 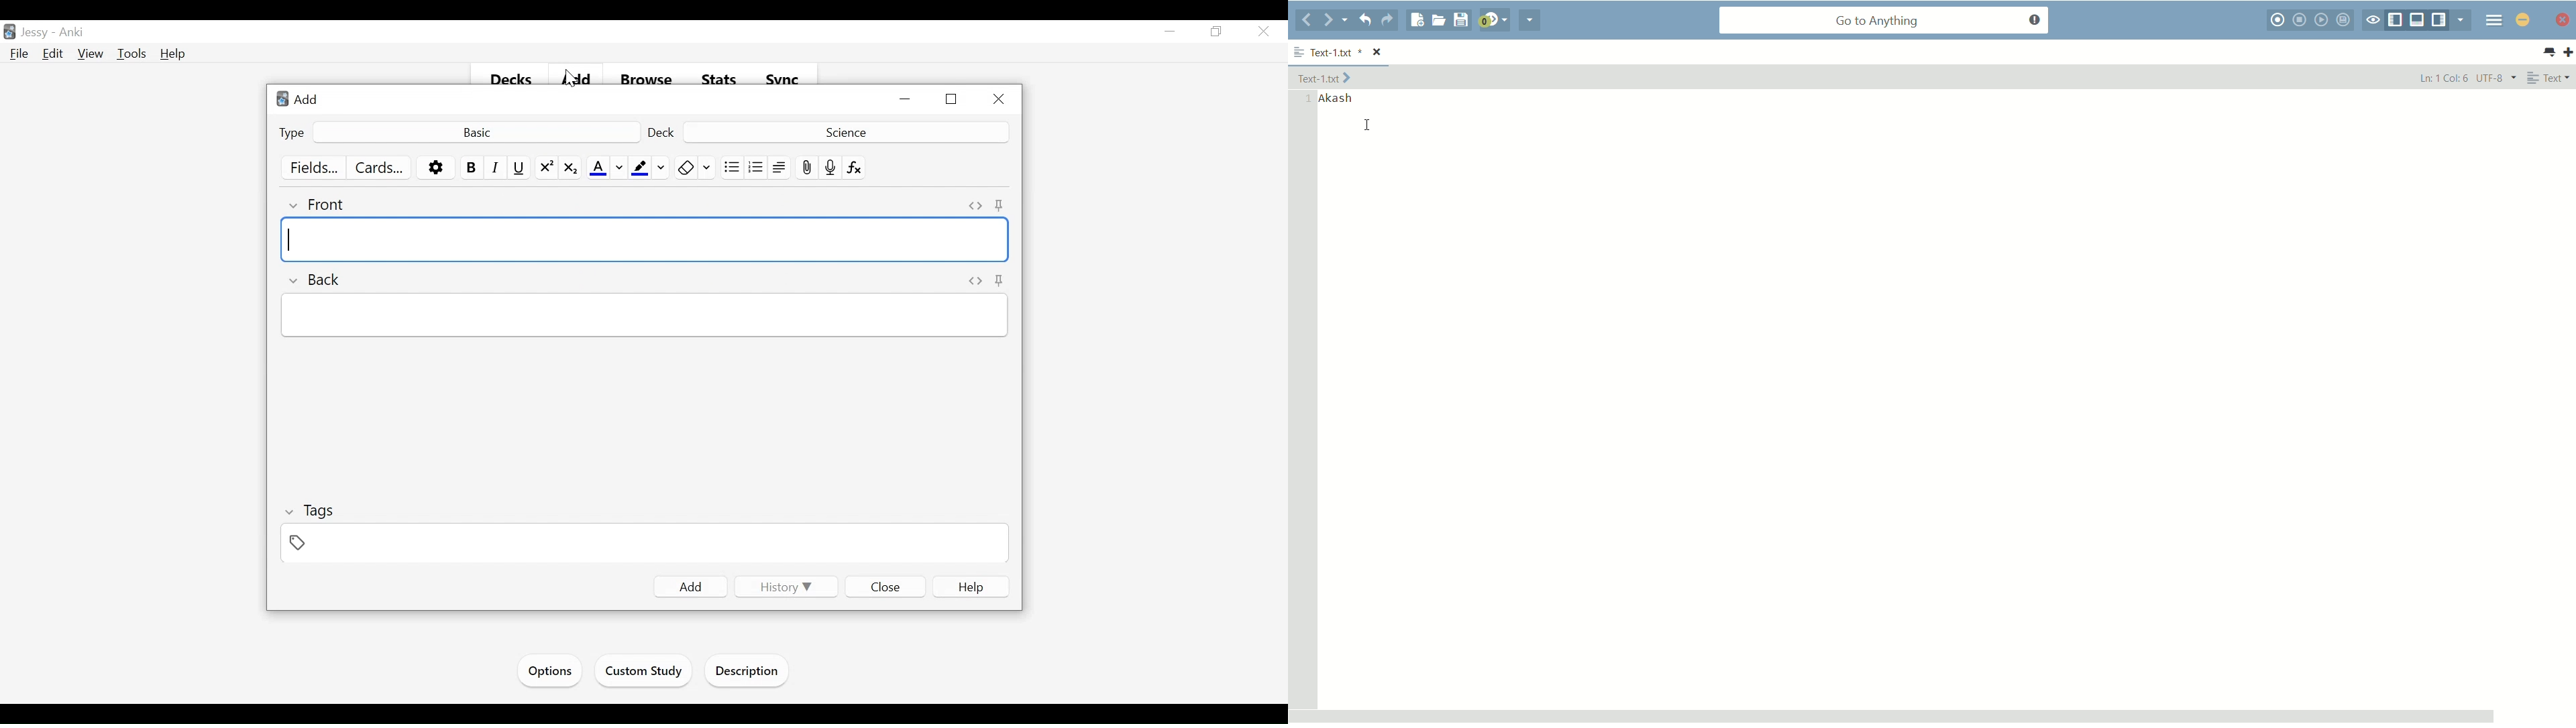 What do you see at coordinates (1002, 281) in the screenshot?
I see `Toggle HTML Editor` at bounding box center [1002, 281].